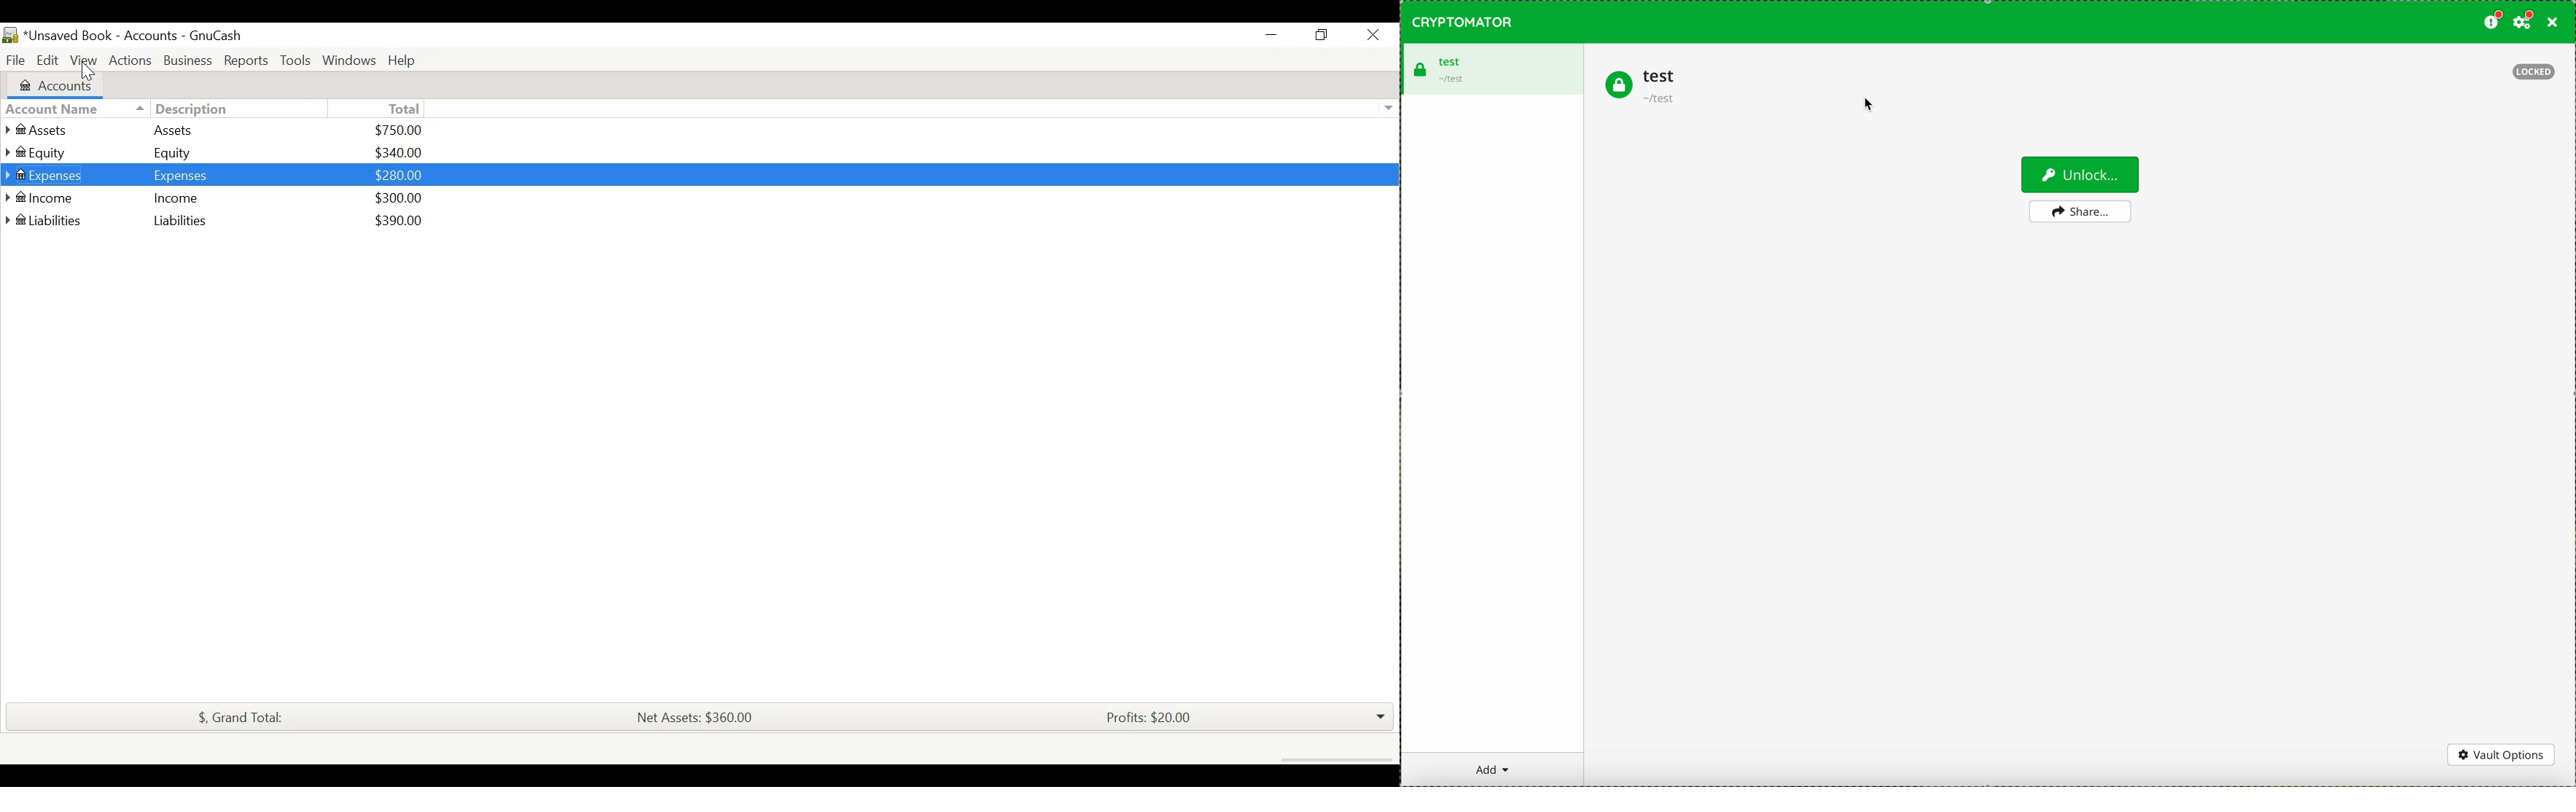 Image resolution: width=2576 pixels, height=812 pixels. Describe the element at coordinates (405, 60) in the screenshot. I see `Help` at that location.